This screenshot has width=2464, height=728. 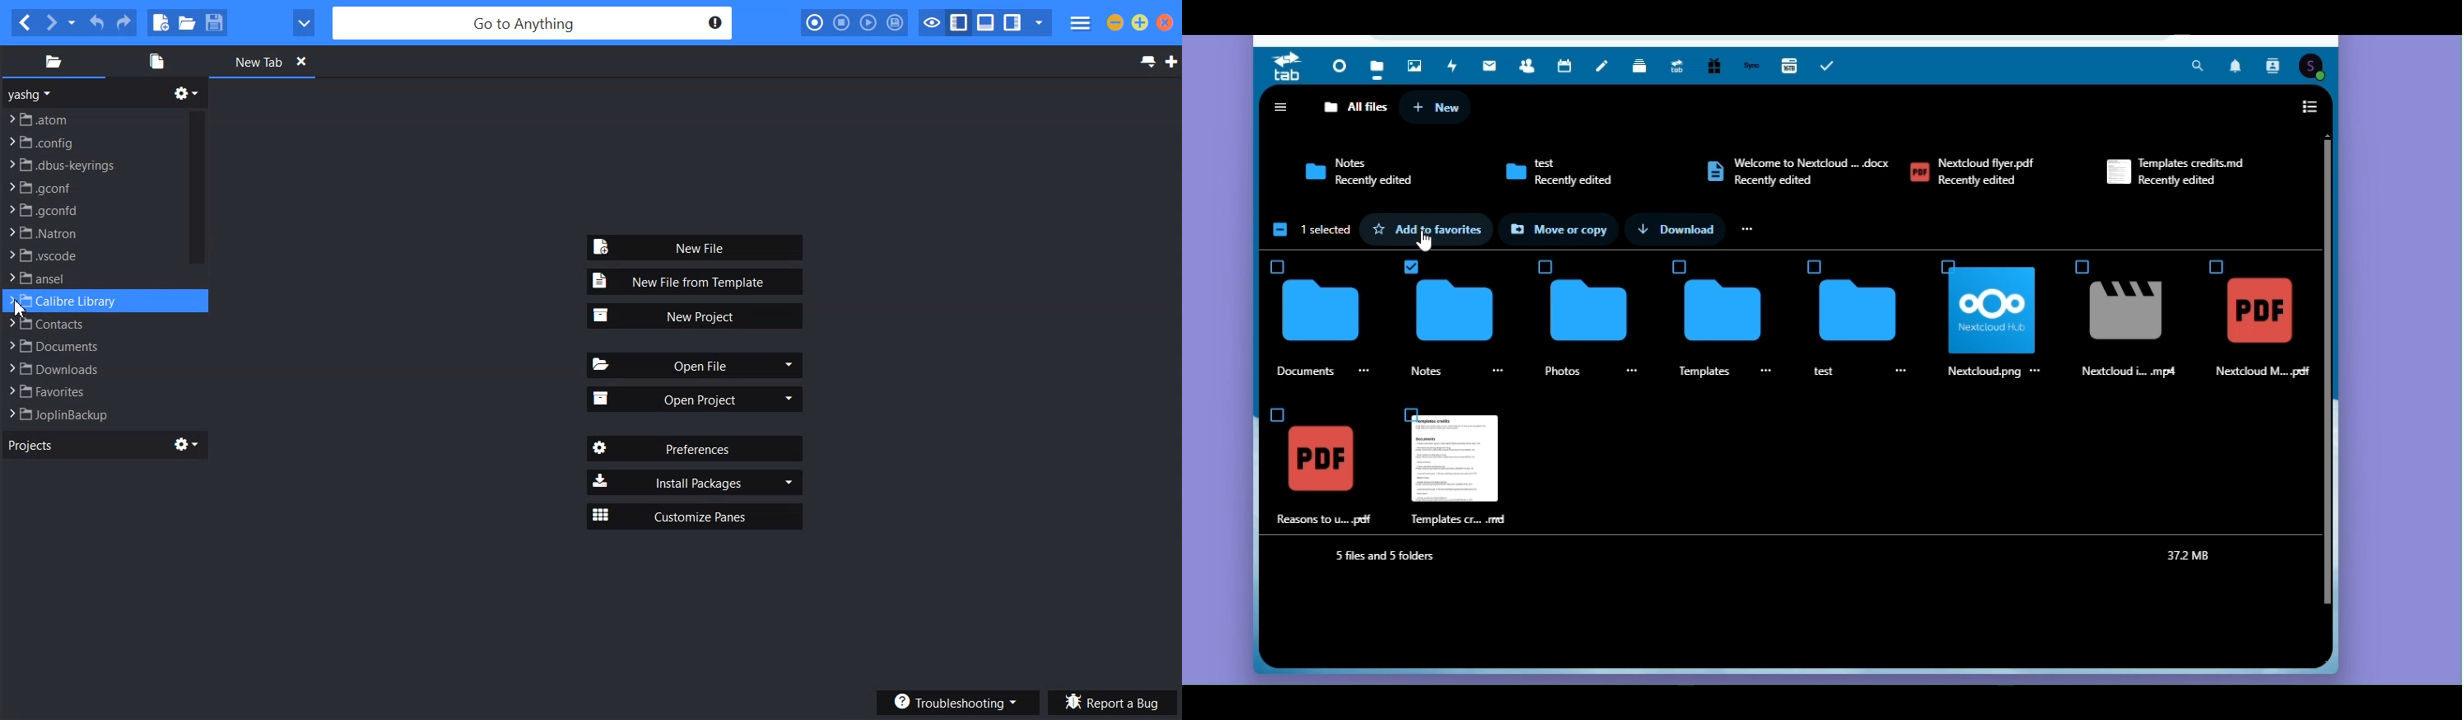 I want to click on All Files, so click(x=1356, y=108).